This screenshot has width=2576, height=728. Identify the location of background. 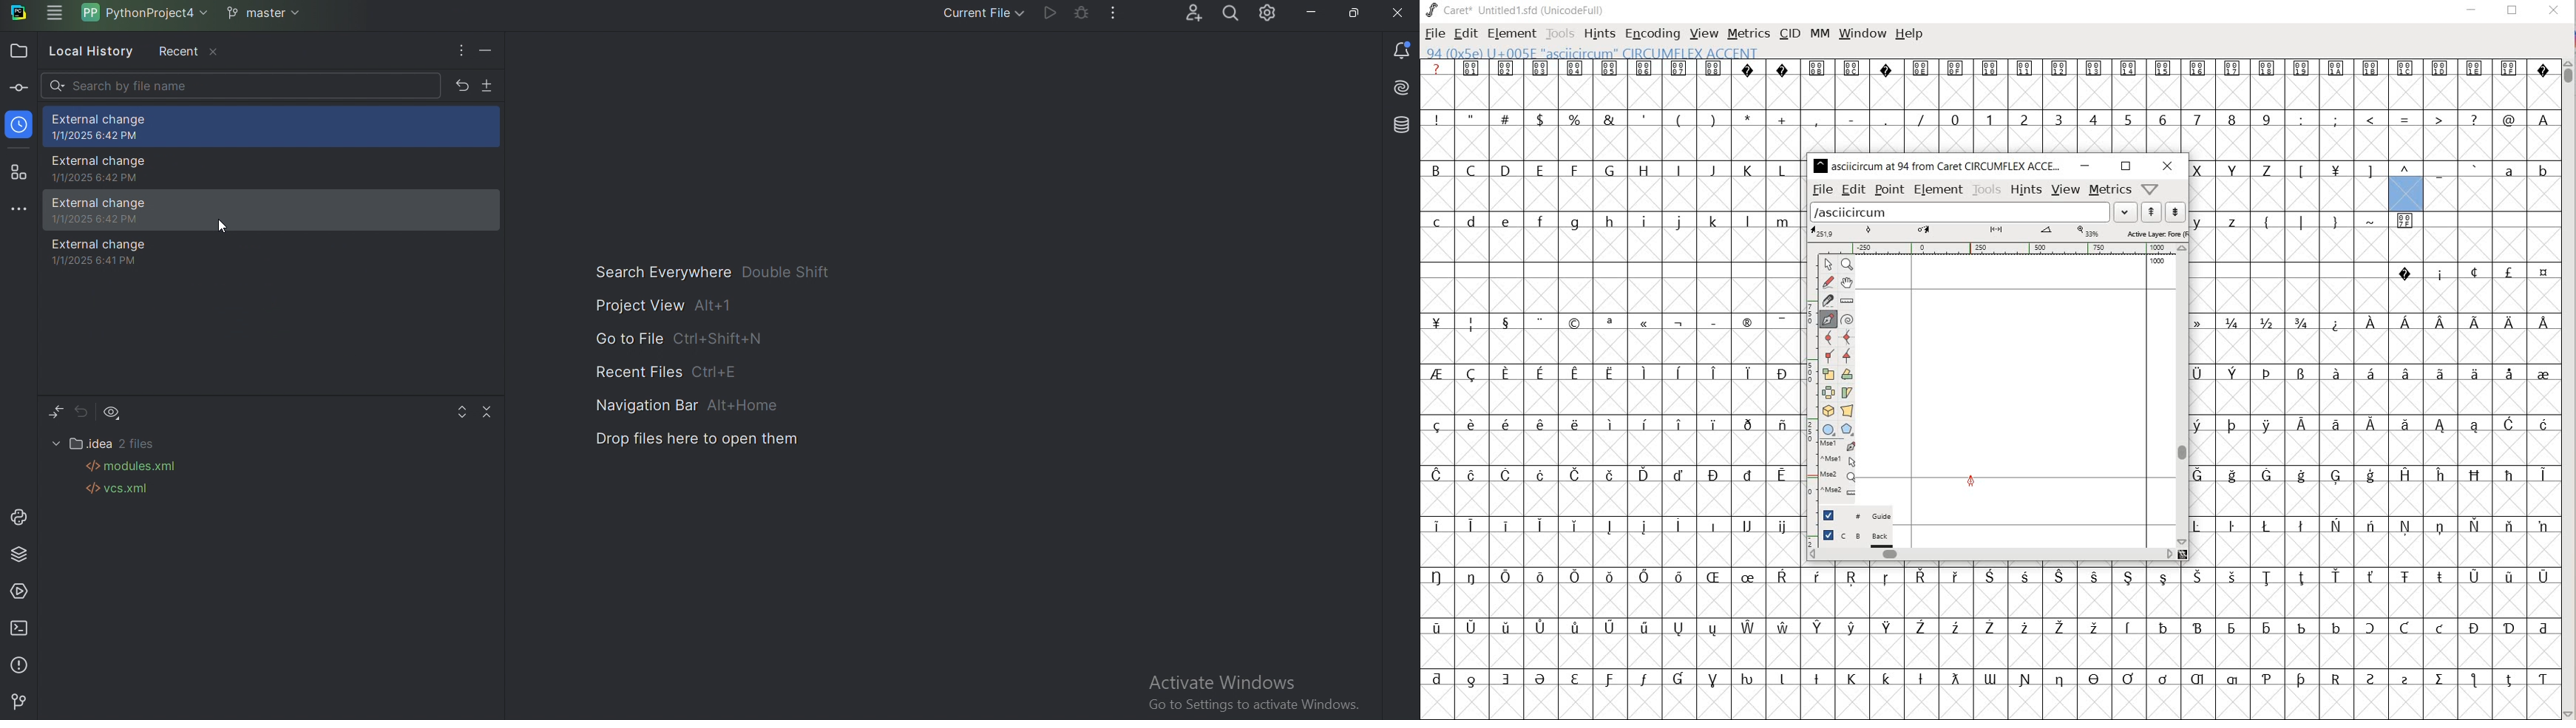
(1858, 537).